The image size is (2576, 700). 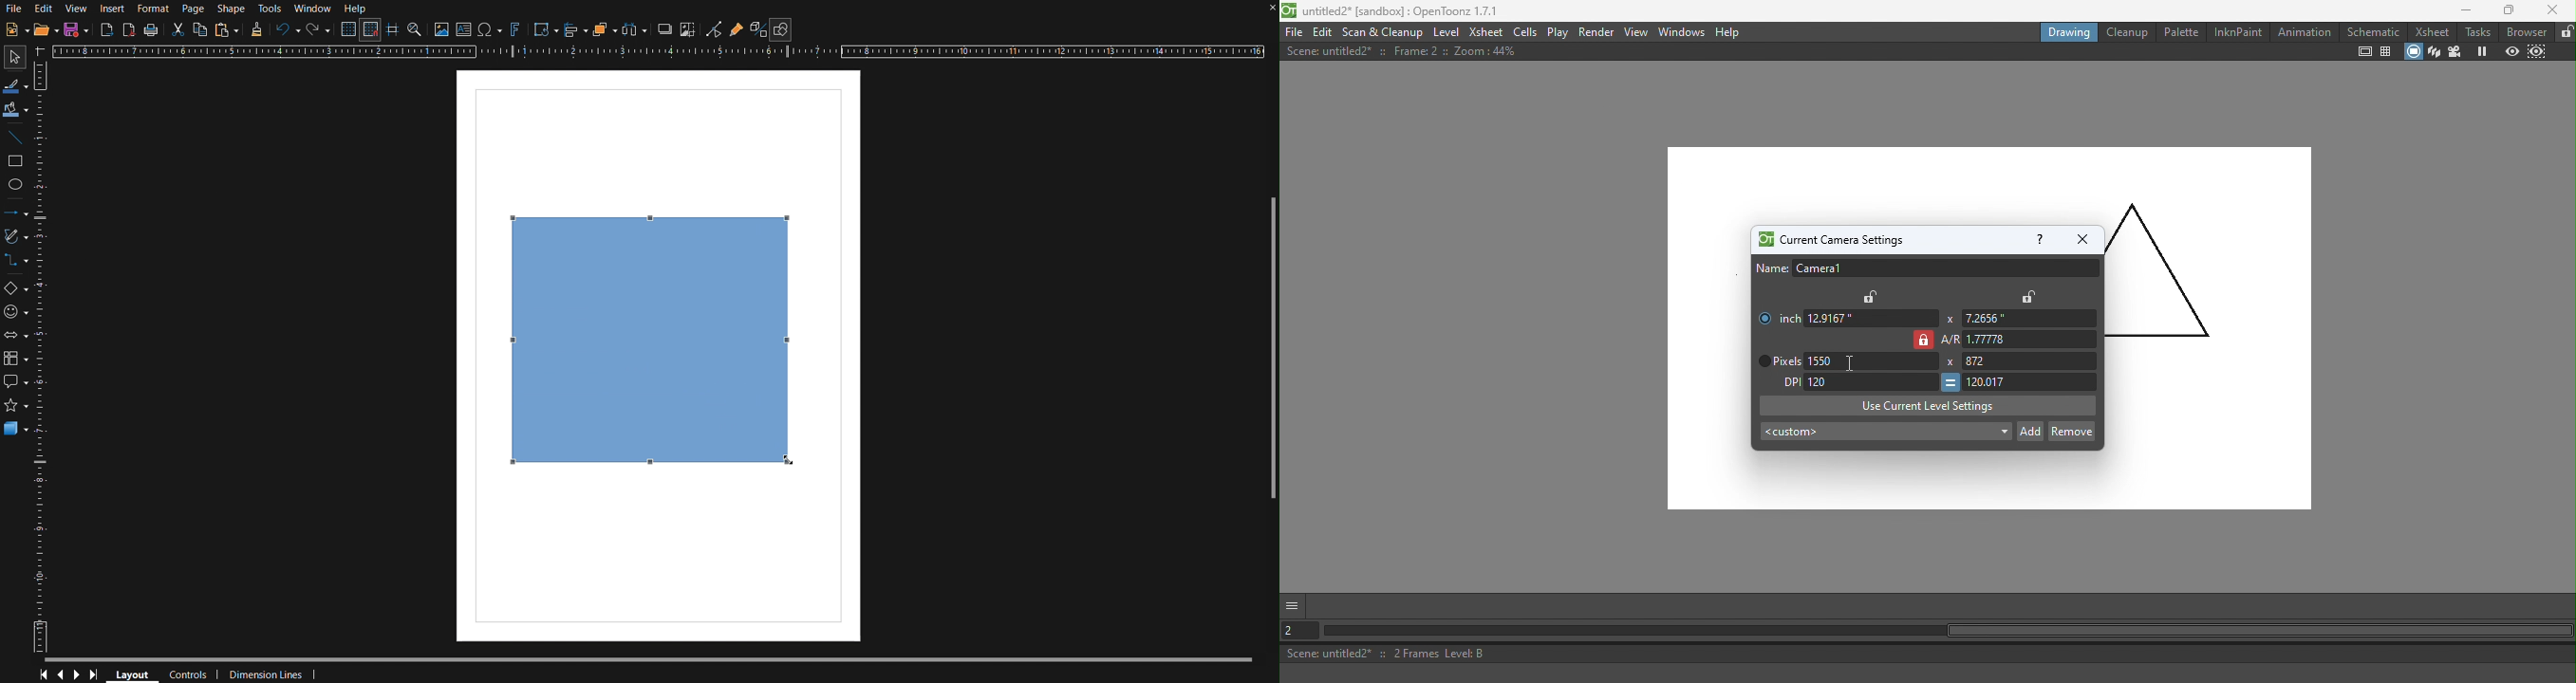 I want to click on Flowchart, so click(x=17, y=360).